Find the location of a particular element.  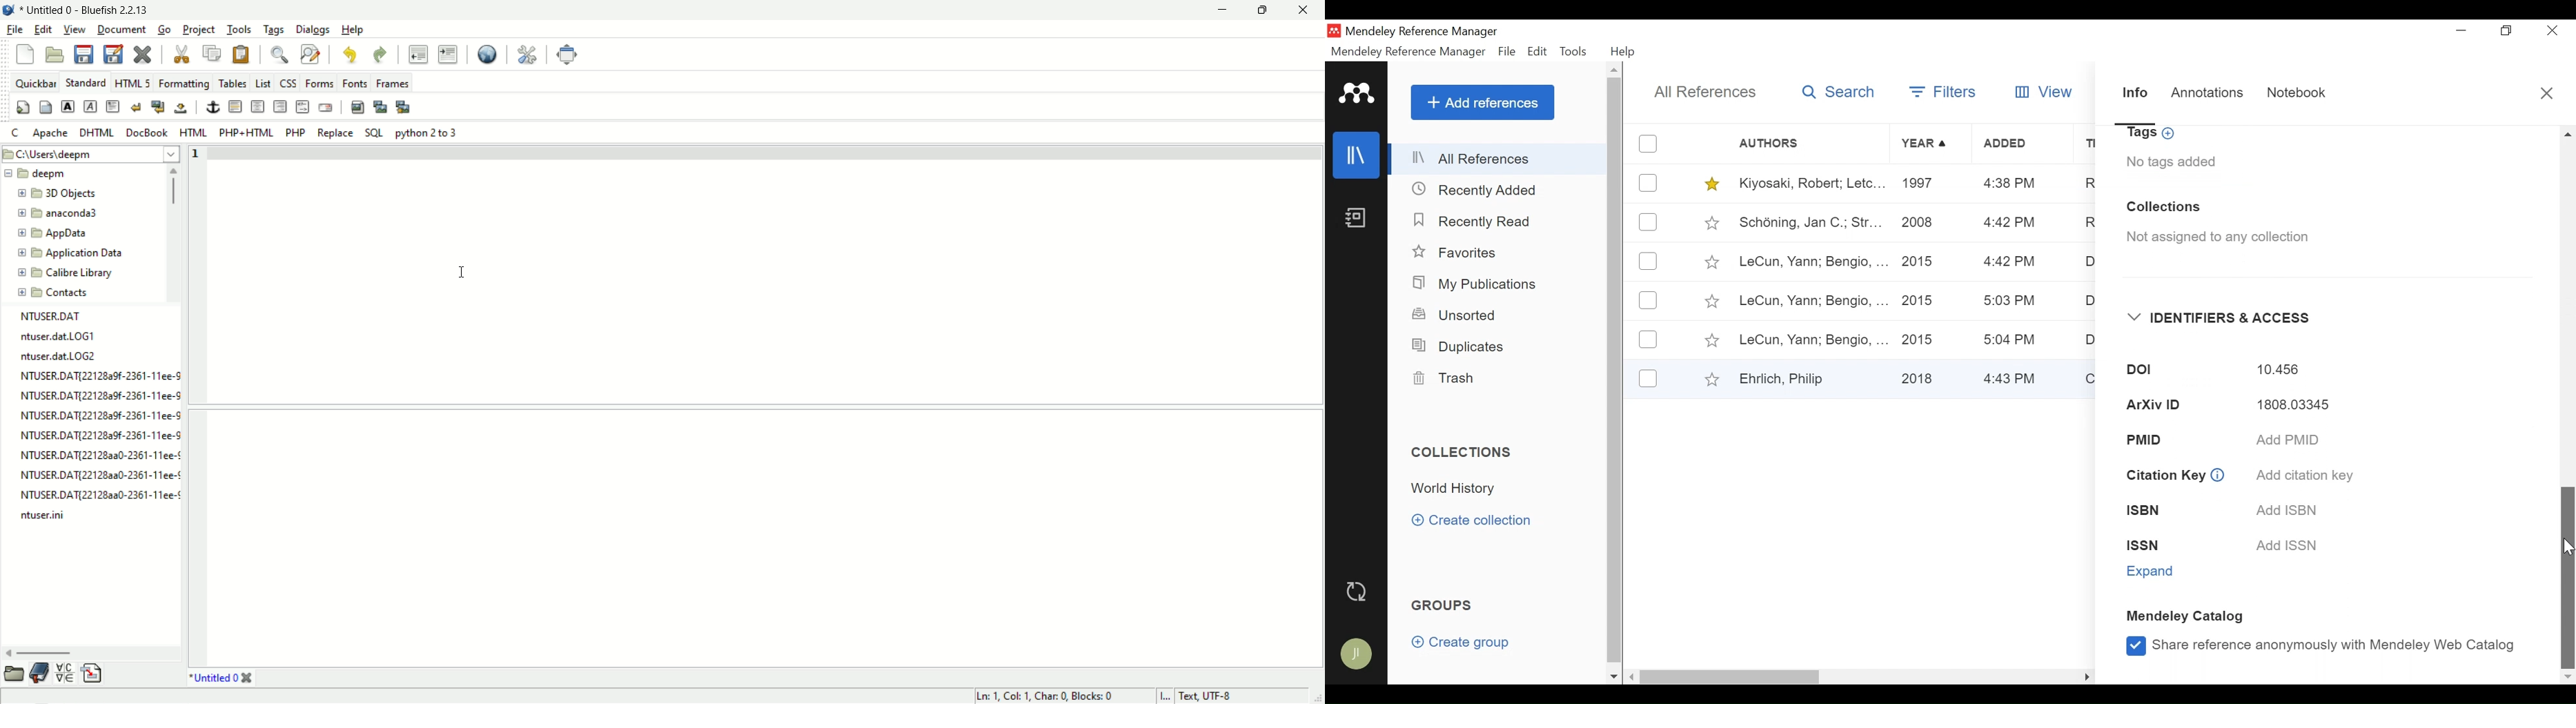

Collections is located at coordinates (1463, 453).